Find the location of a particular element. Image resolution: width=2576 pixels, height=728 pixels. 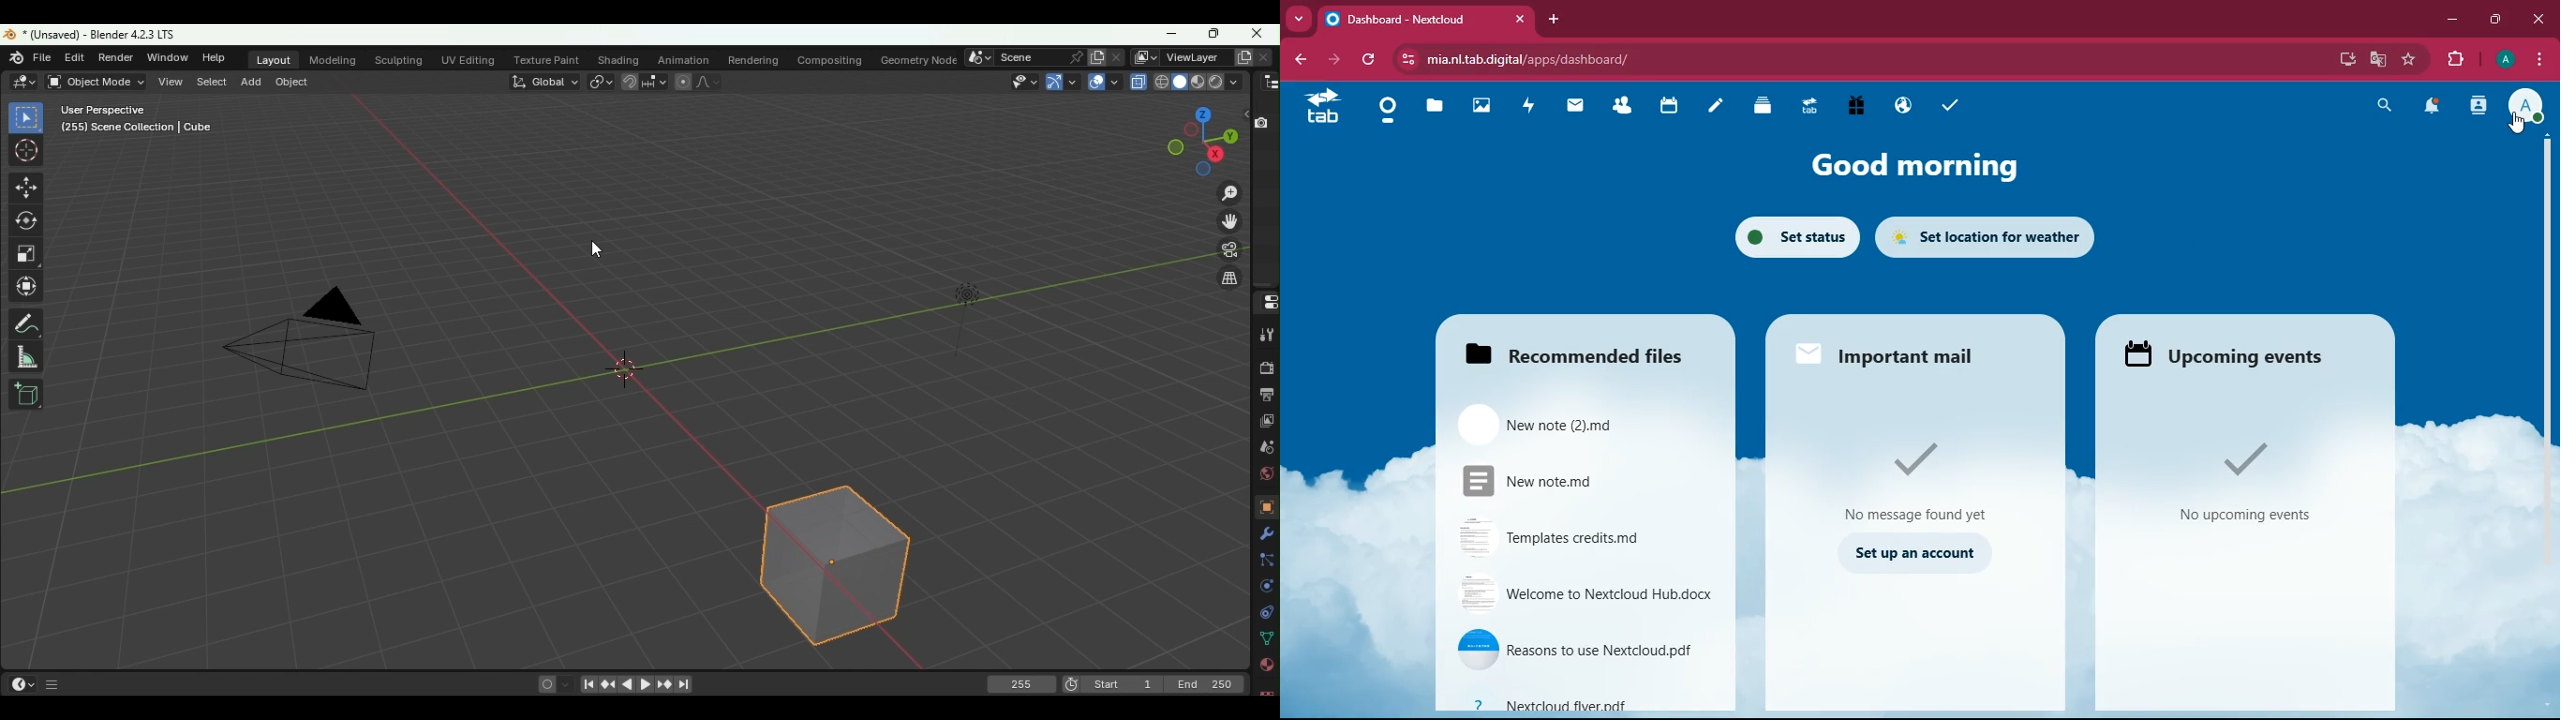

Rotate the view is located at coordinates (1171, 147).